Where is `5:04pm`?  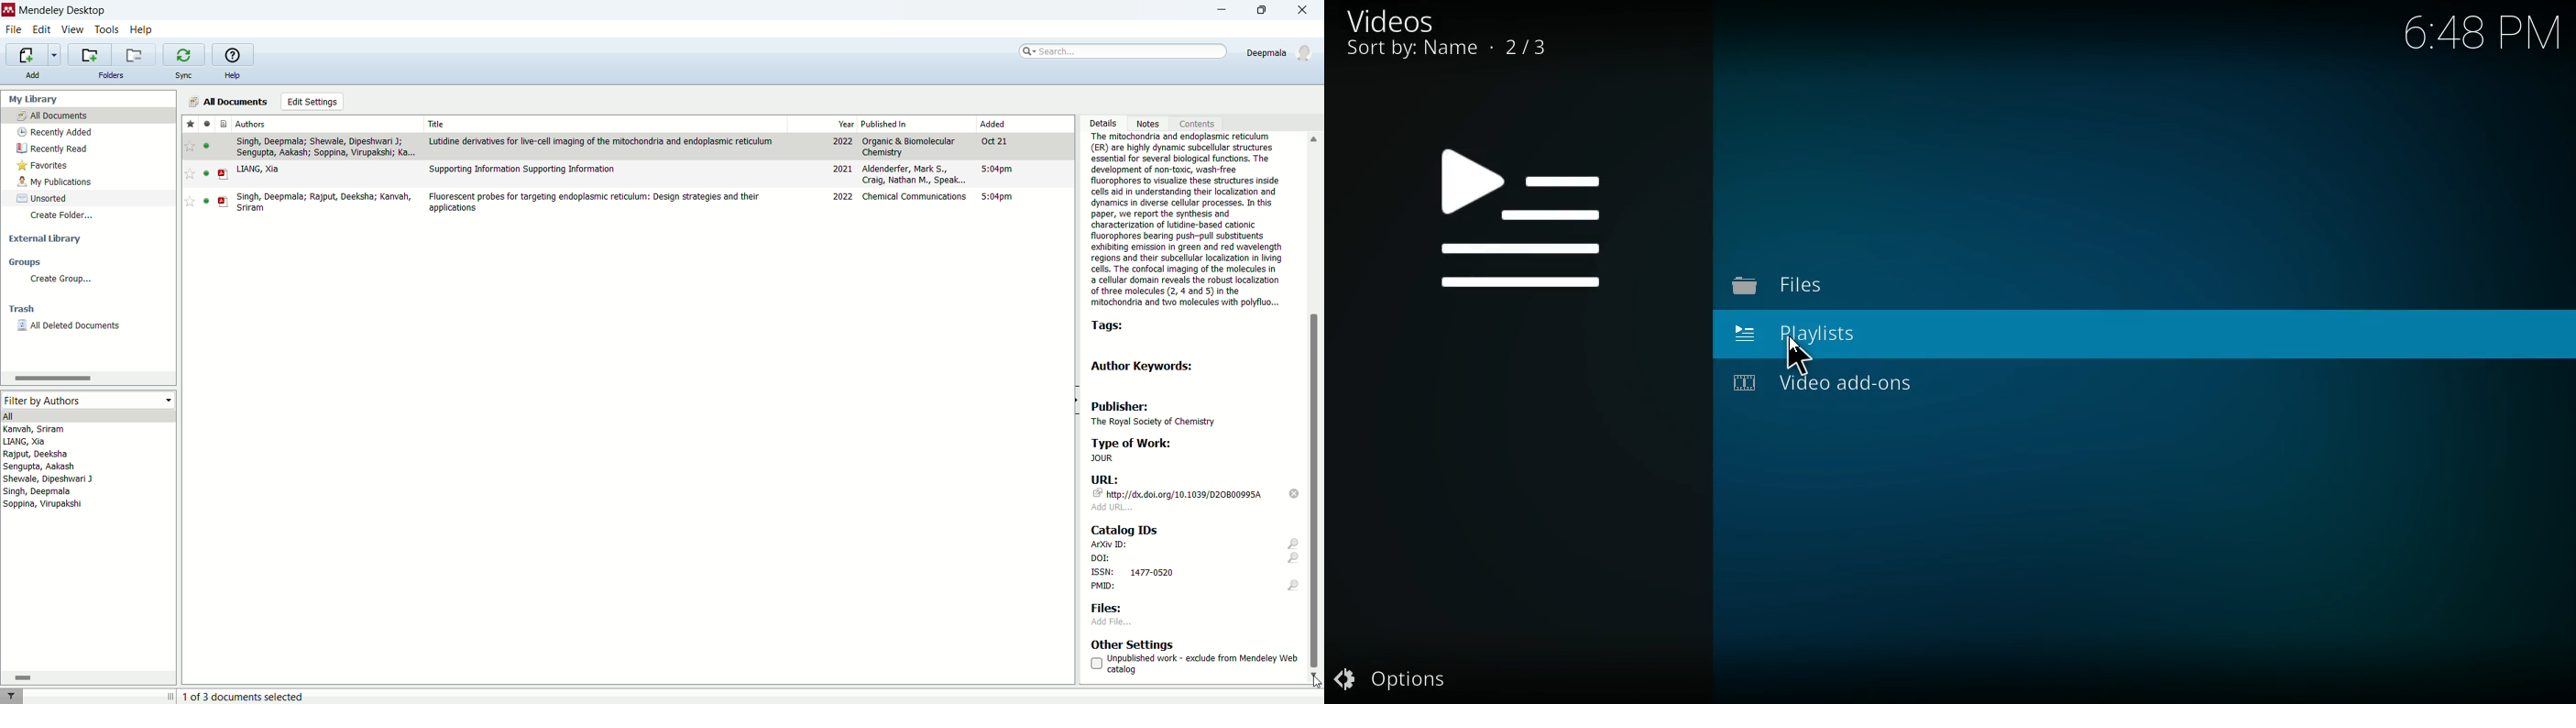 5:04pm is located at coordinates (998, 168).